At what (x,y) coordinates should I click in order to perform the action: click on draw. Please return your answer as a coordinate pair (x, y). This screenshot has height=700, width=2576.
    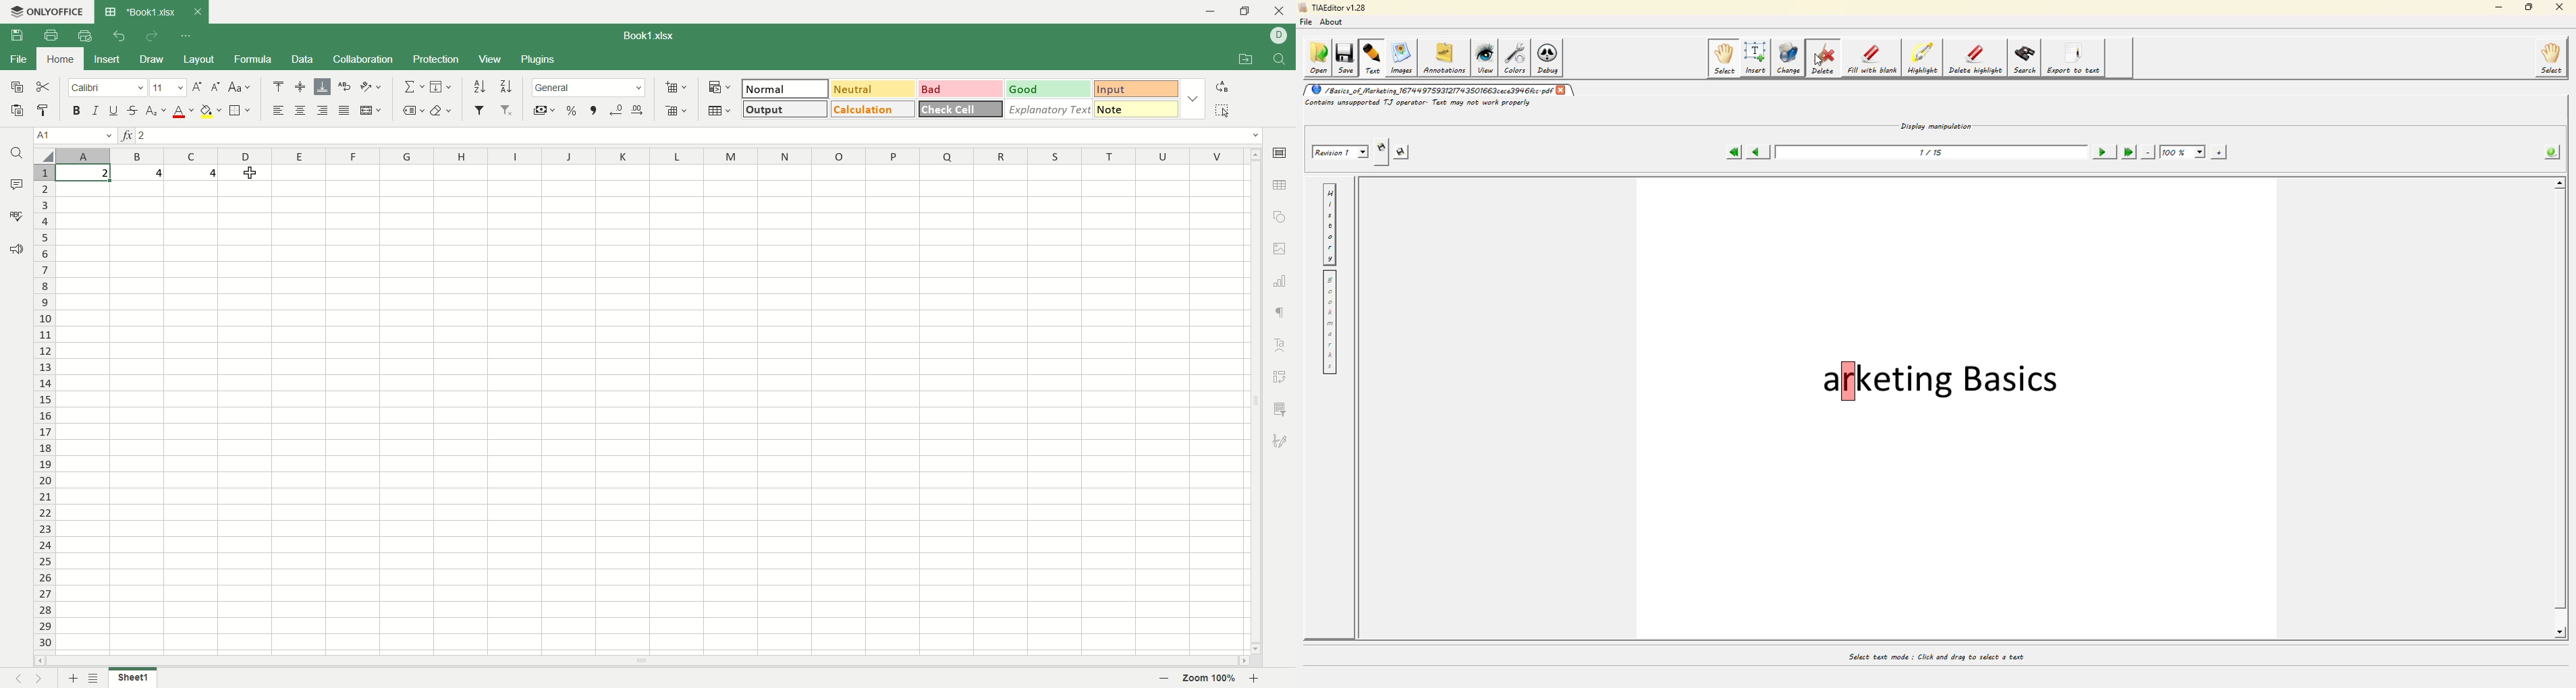
    Looking at the image, I should click on (155, 59).